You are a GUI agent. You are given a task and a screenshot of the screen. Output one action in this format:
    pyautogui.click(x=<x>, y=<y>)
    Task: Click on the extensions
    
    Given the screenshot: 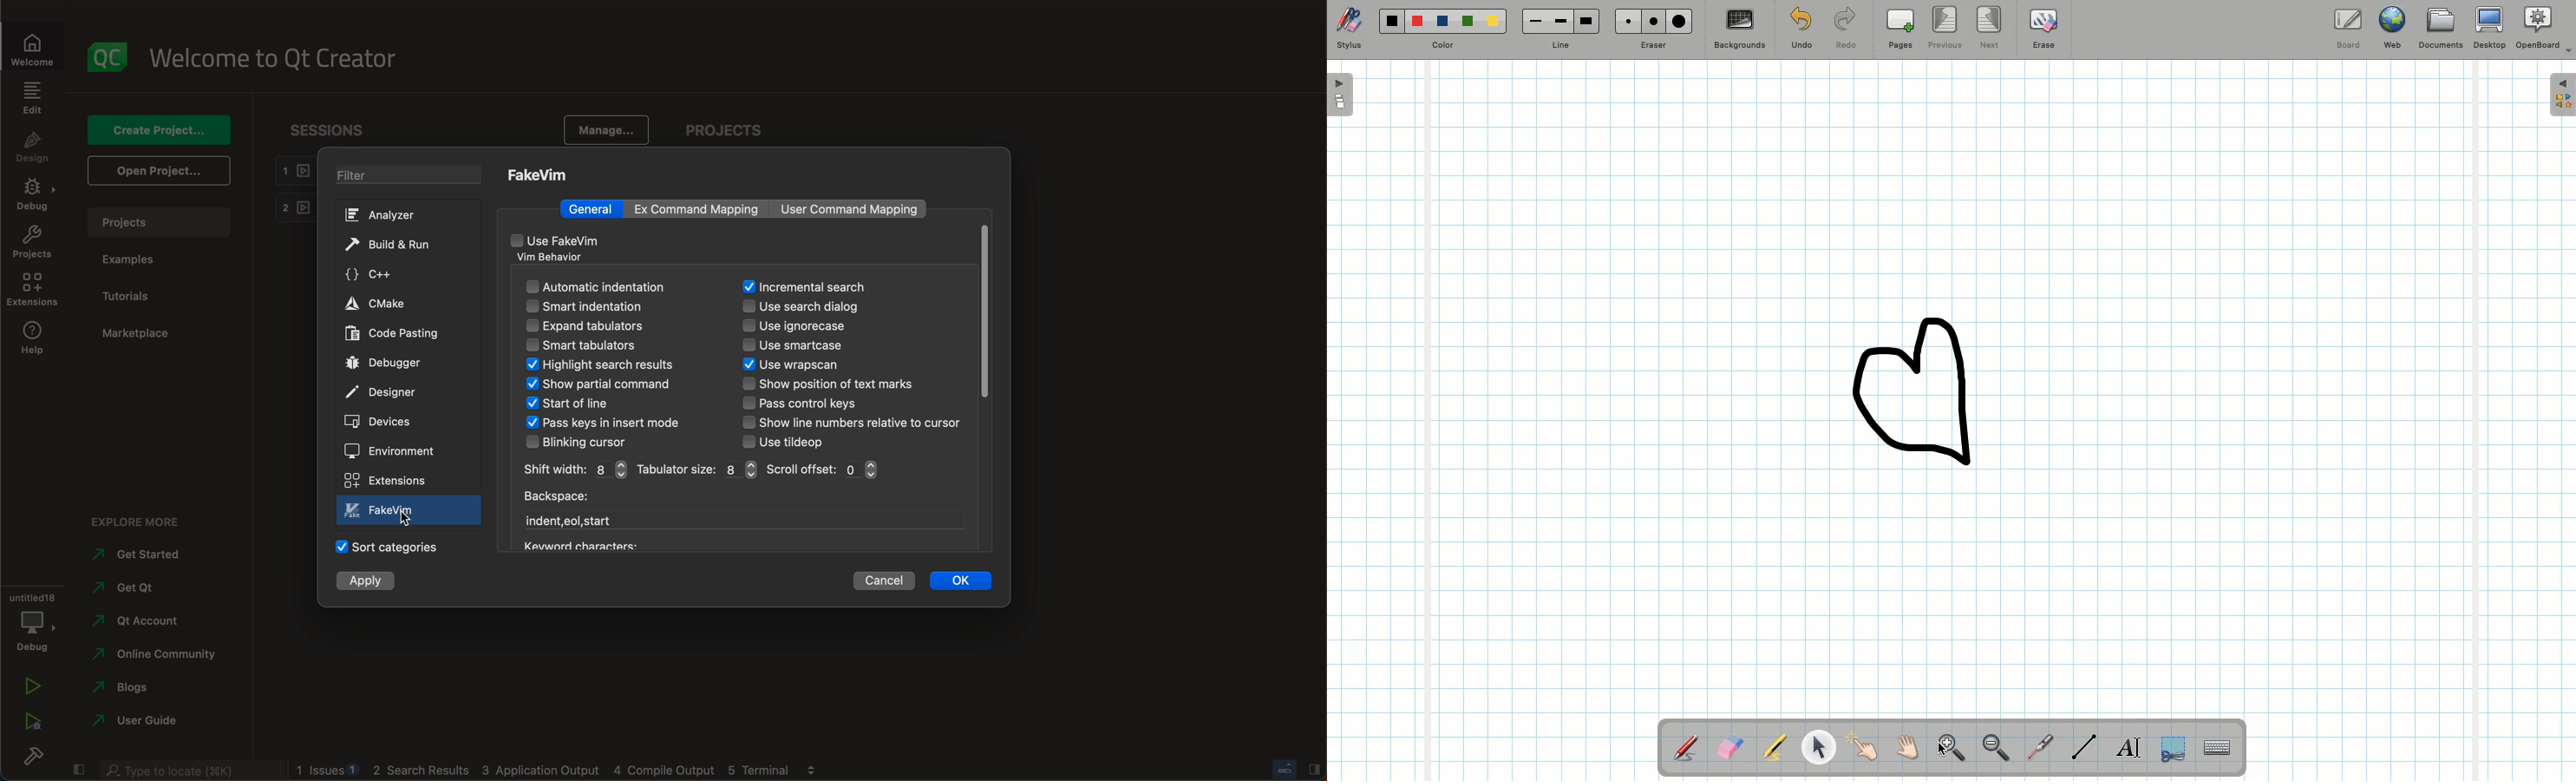 What is the action you would take?
    pyautogui.click(x=34, y=289)
    